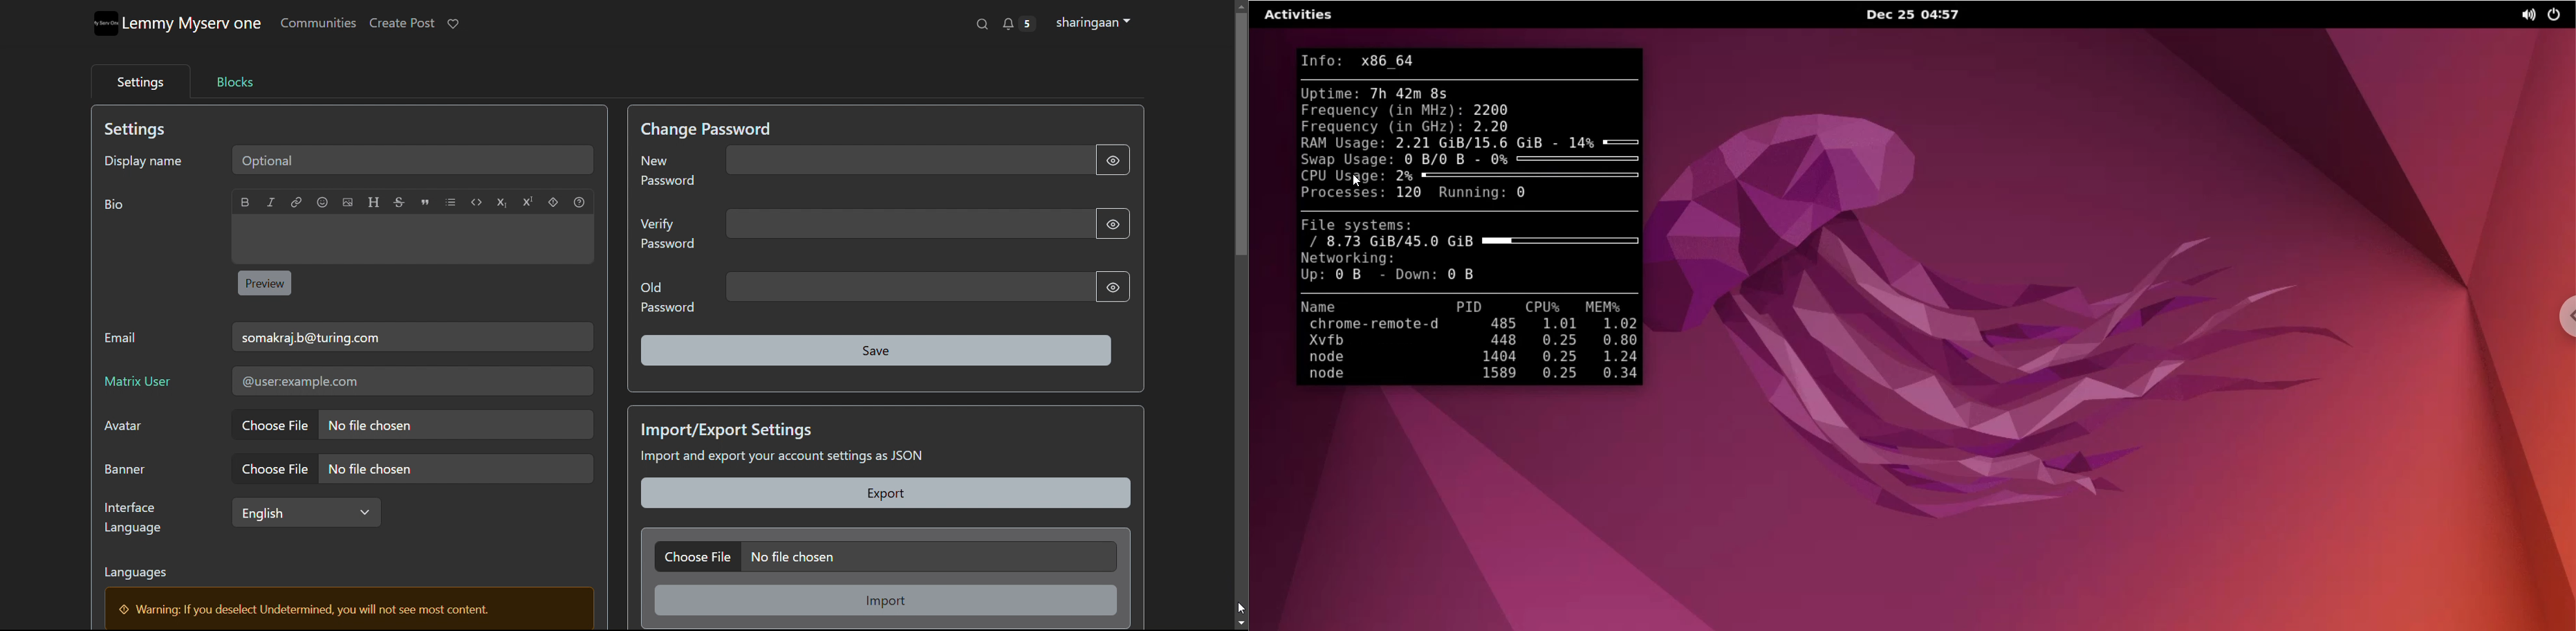 This screenshot has width=2576, height=644. What do you see at coordinates (272, 202) in the screenshot?
I see `italic` at bounding box center [272, 202].